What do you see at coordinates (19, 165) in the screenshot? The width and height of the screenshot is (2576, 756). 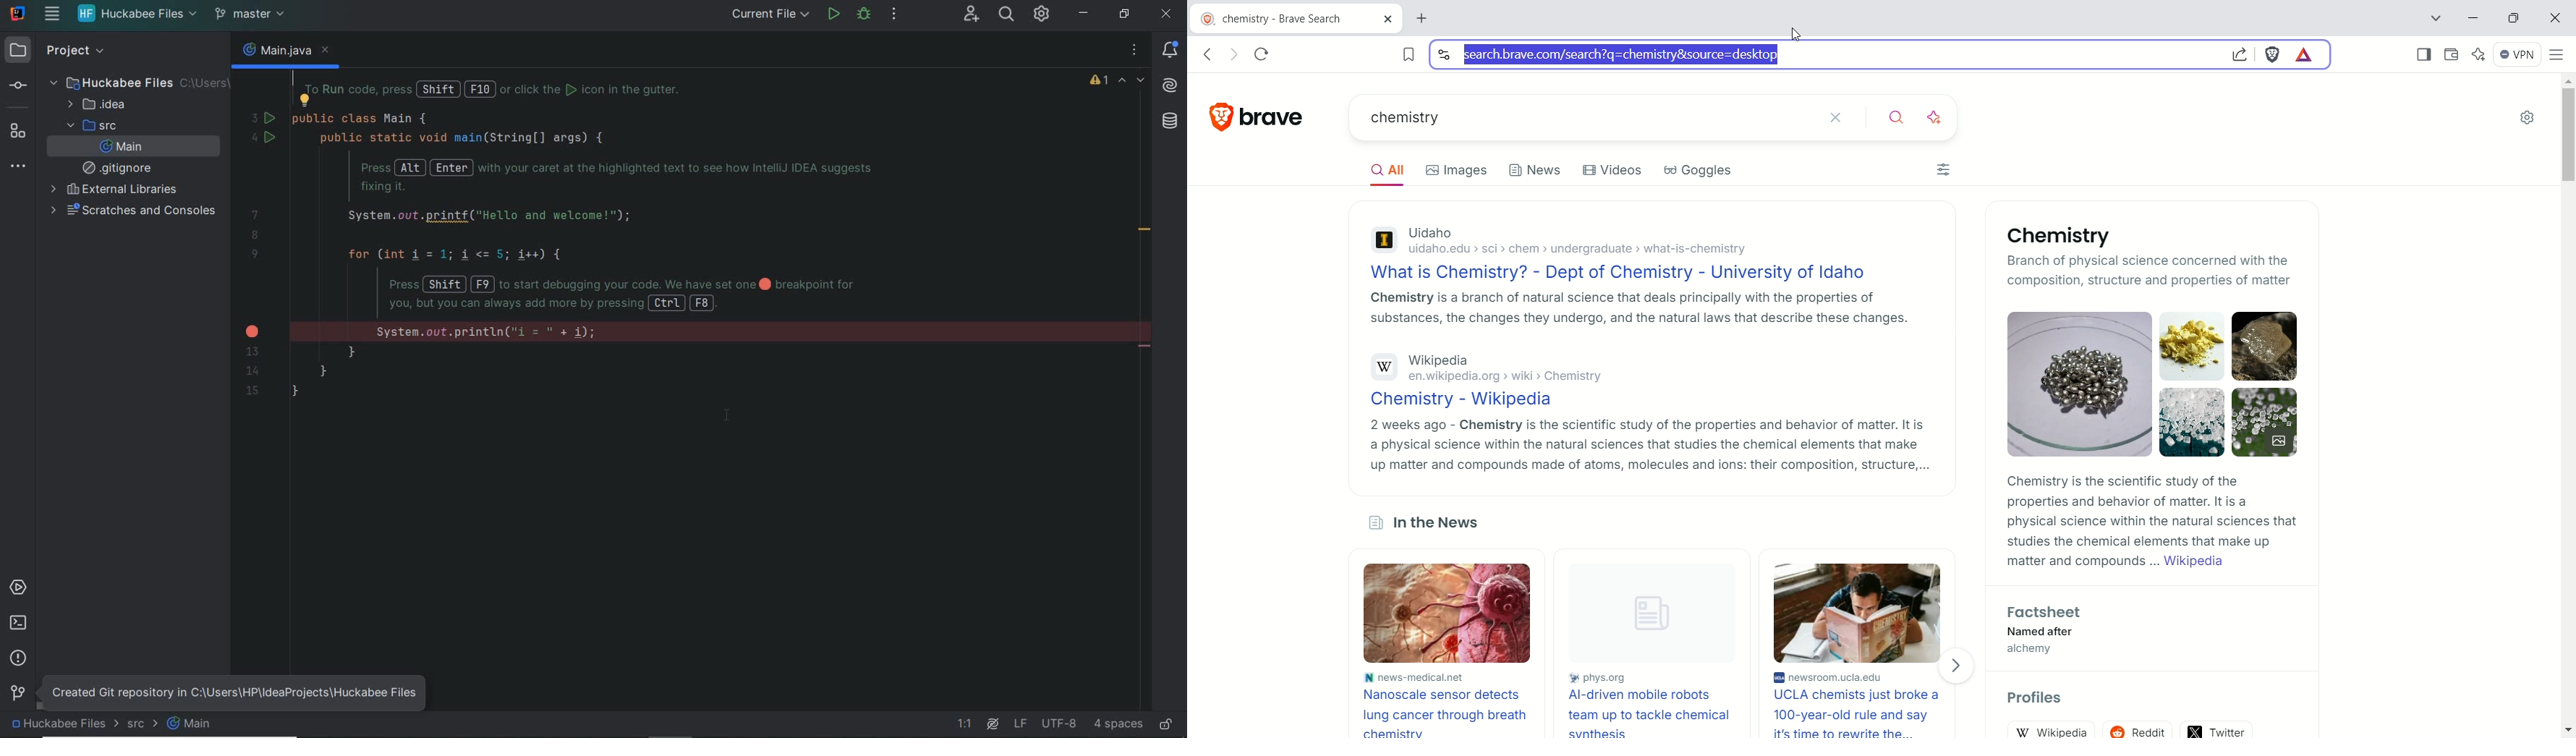 I see `more tool windows` at bounding box center [19, 165].